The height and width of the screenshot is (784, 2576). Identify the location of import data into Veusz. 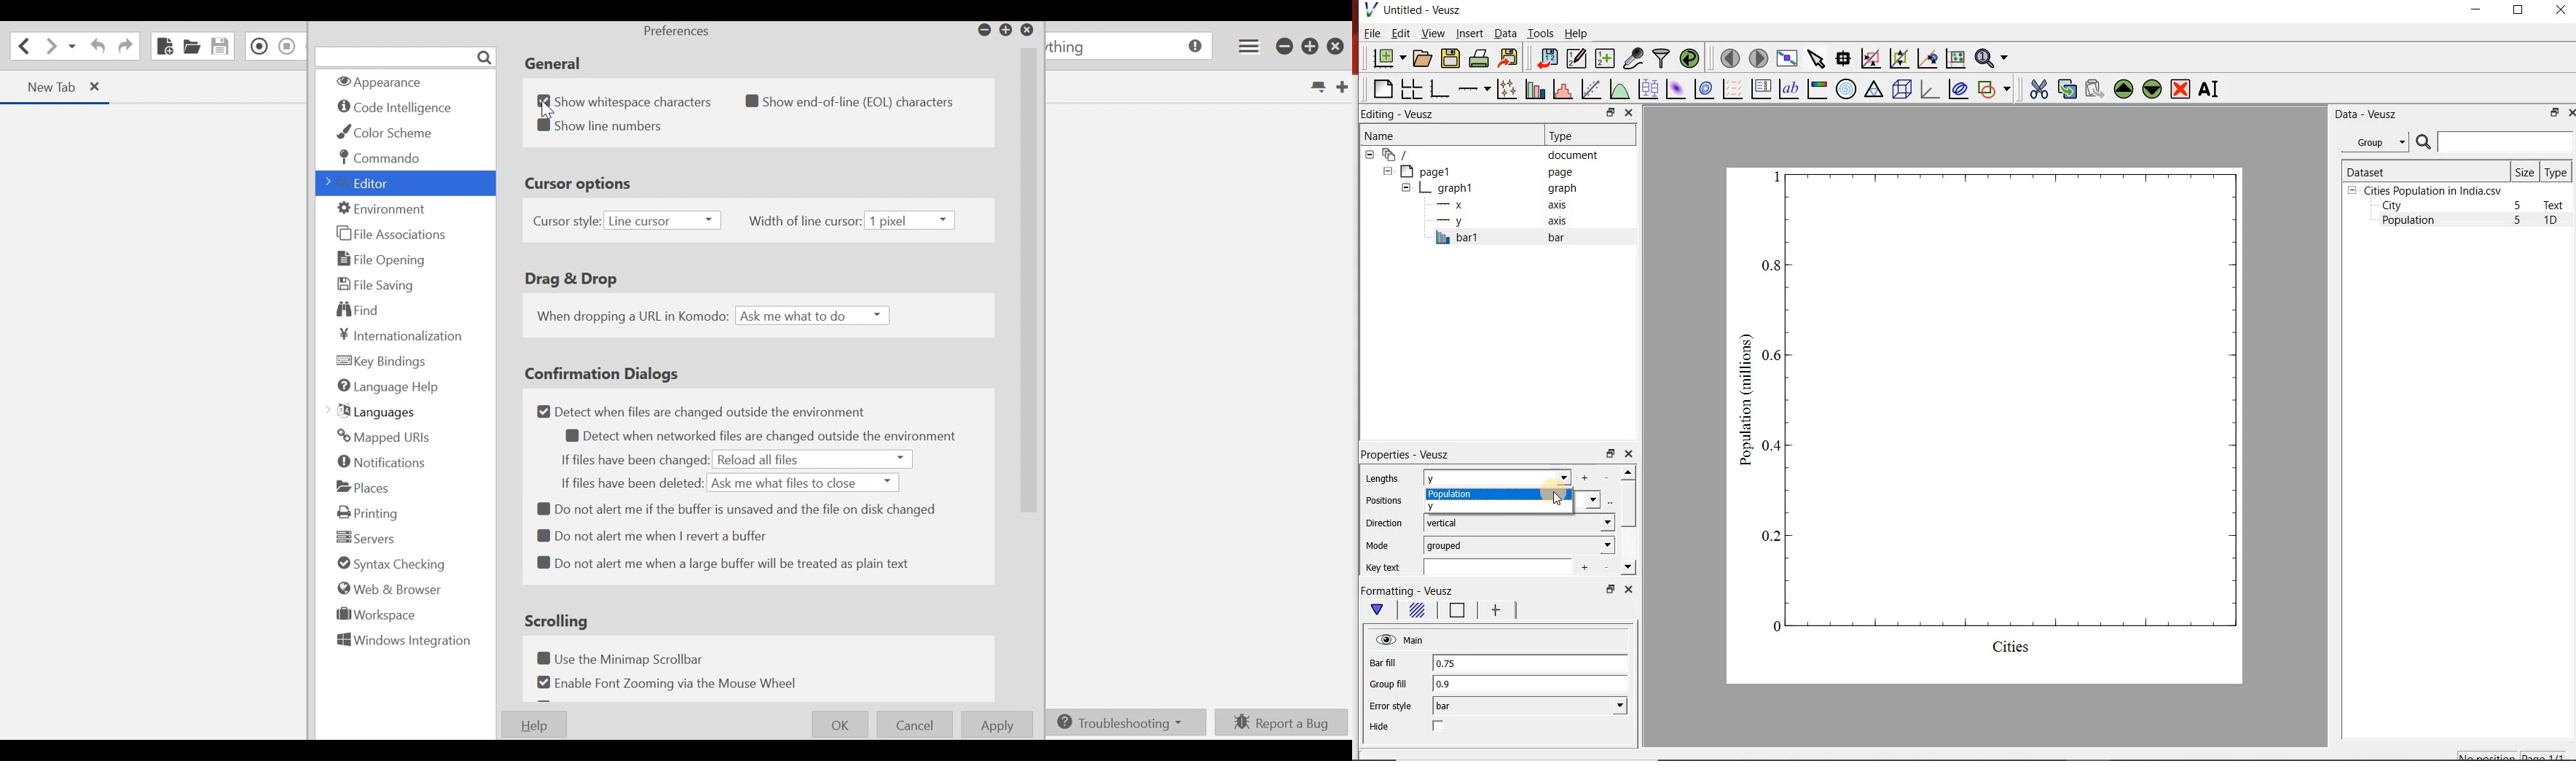
(1547, 58).